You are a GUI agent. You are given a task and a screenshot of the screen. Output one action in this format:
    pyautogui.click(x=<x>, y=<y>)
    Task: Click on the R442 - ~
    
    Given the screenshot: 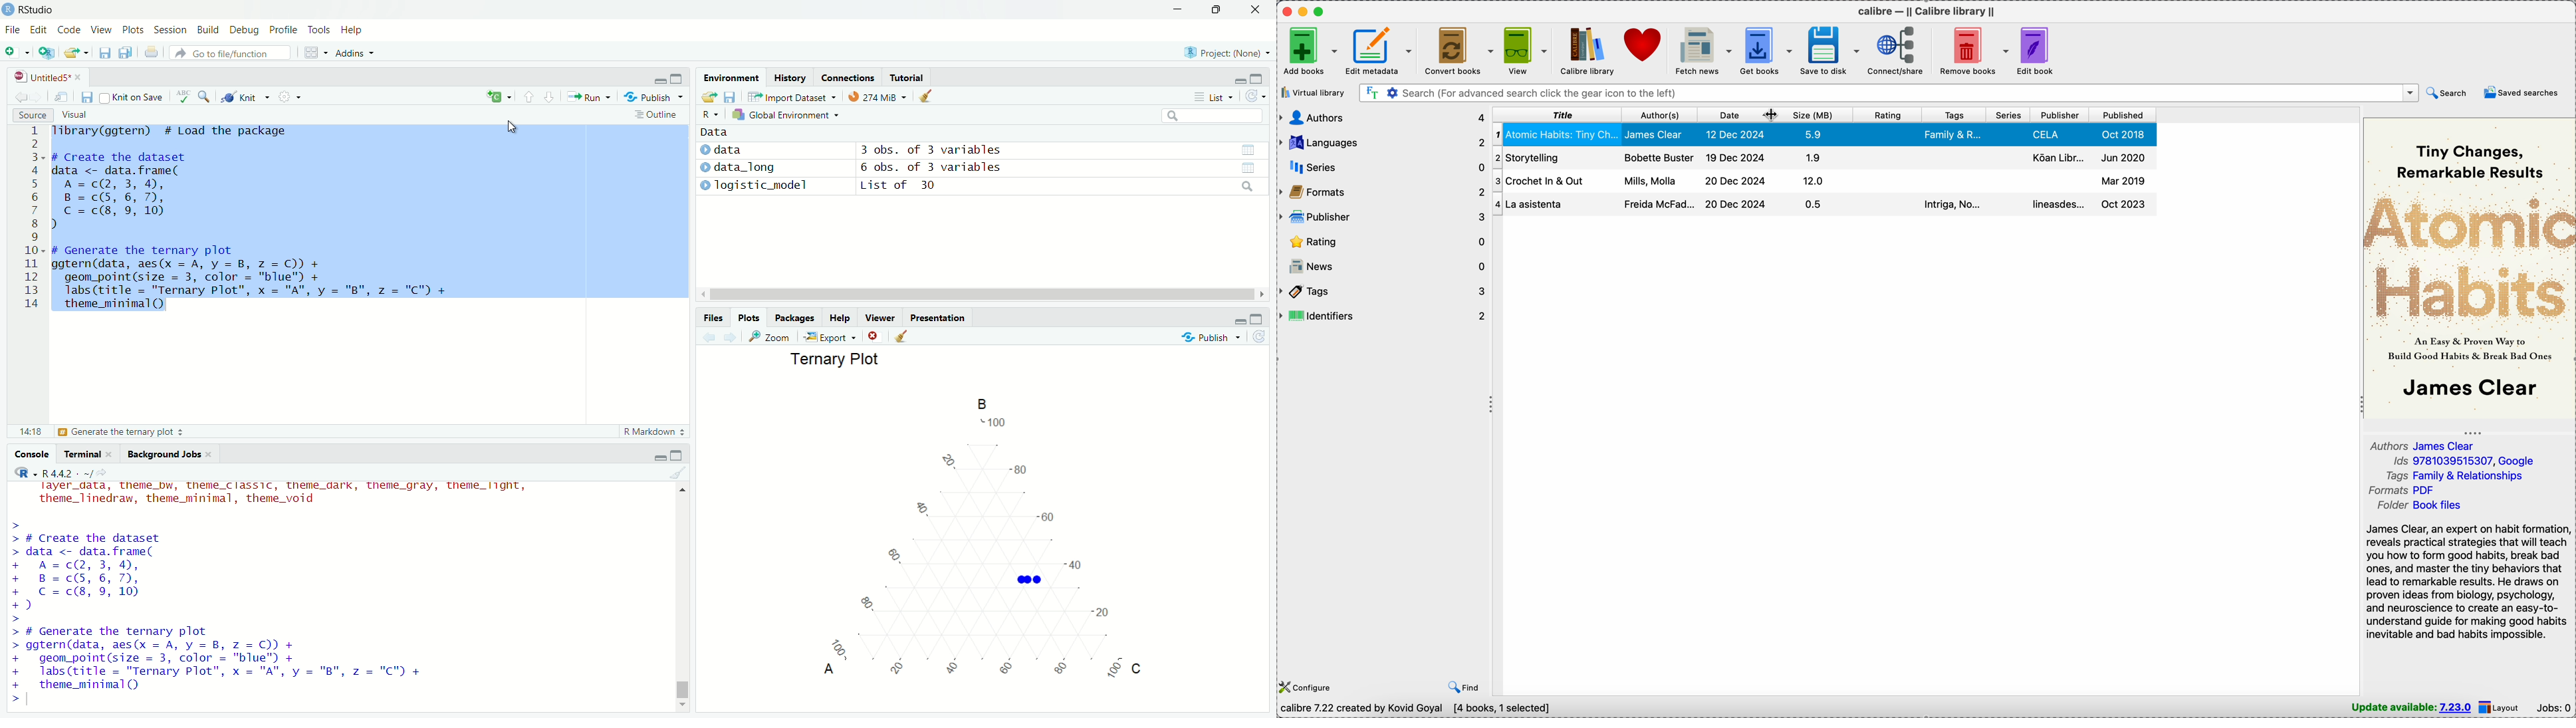 What is the action you would take?
    pyautogui.click(x=60, y=473)
    